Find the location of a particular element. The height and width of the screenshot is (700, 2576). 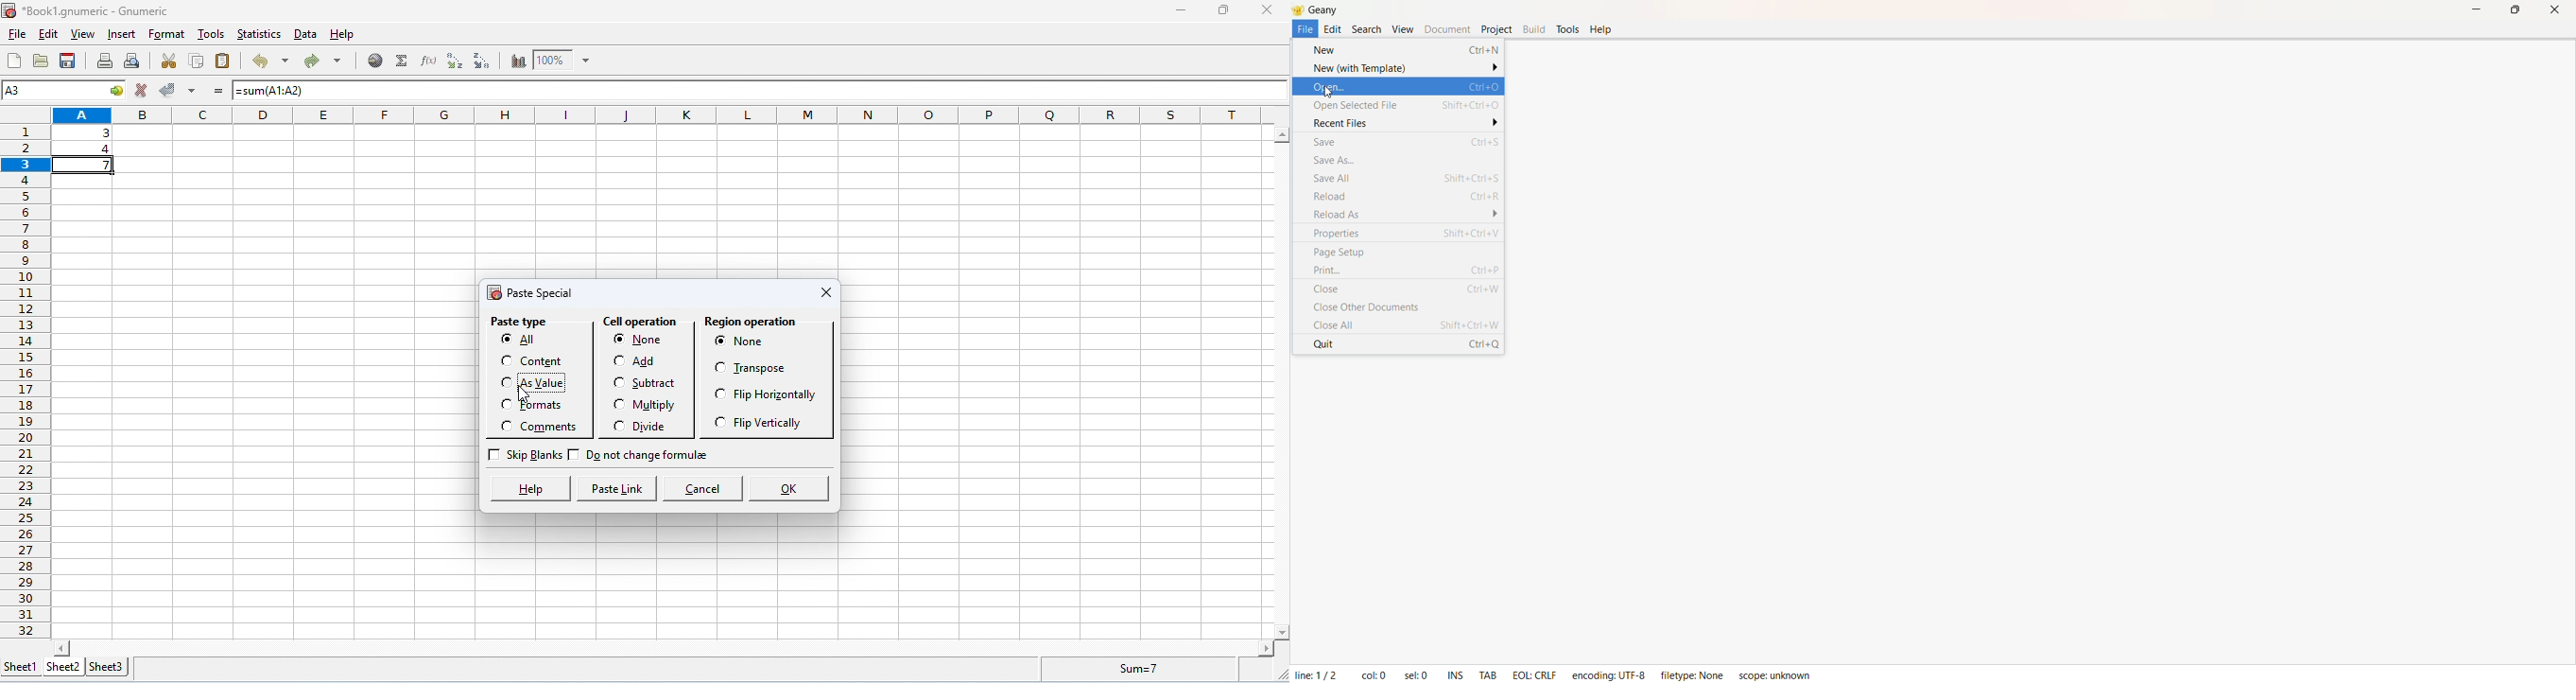

Build is located at coordinates (1534, 30).